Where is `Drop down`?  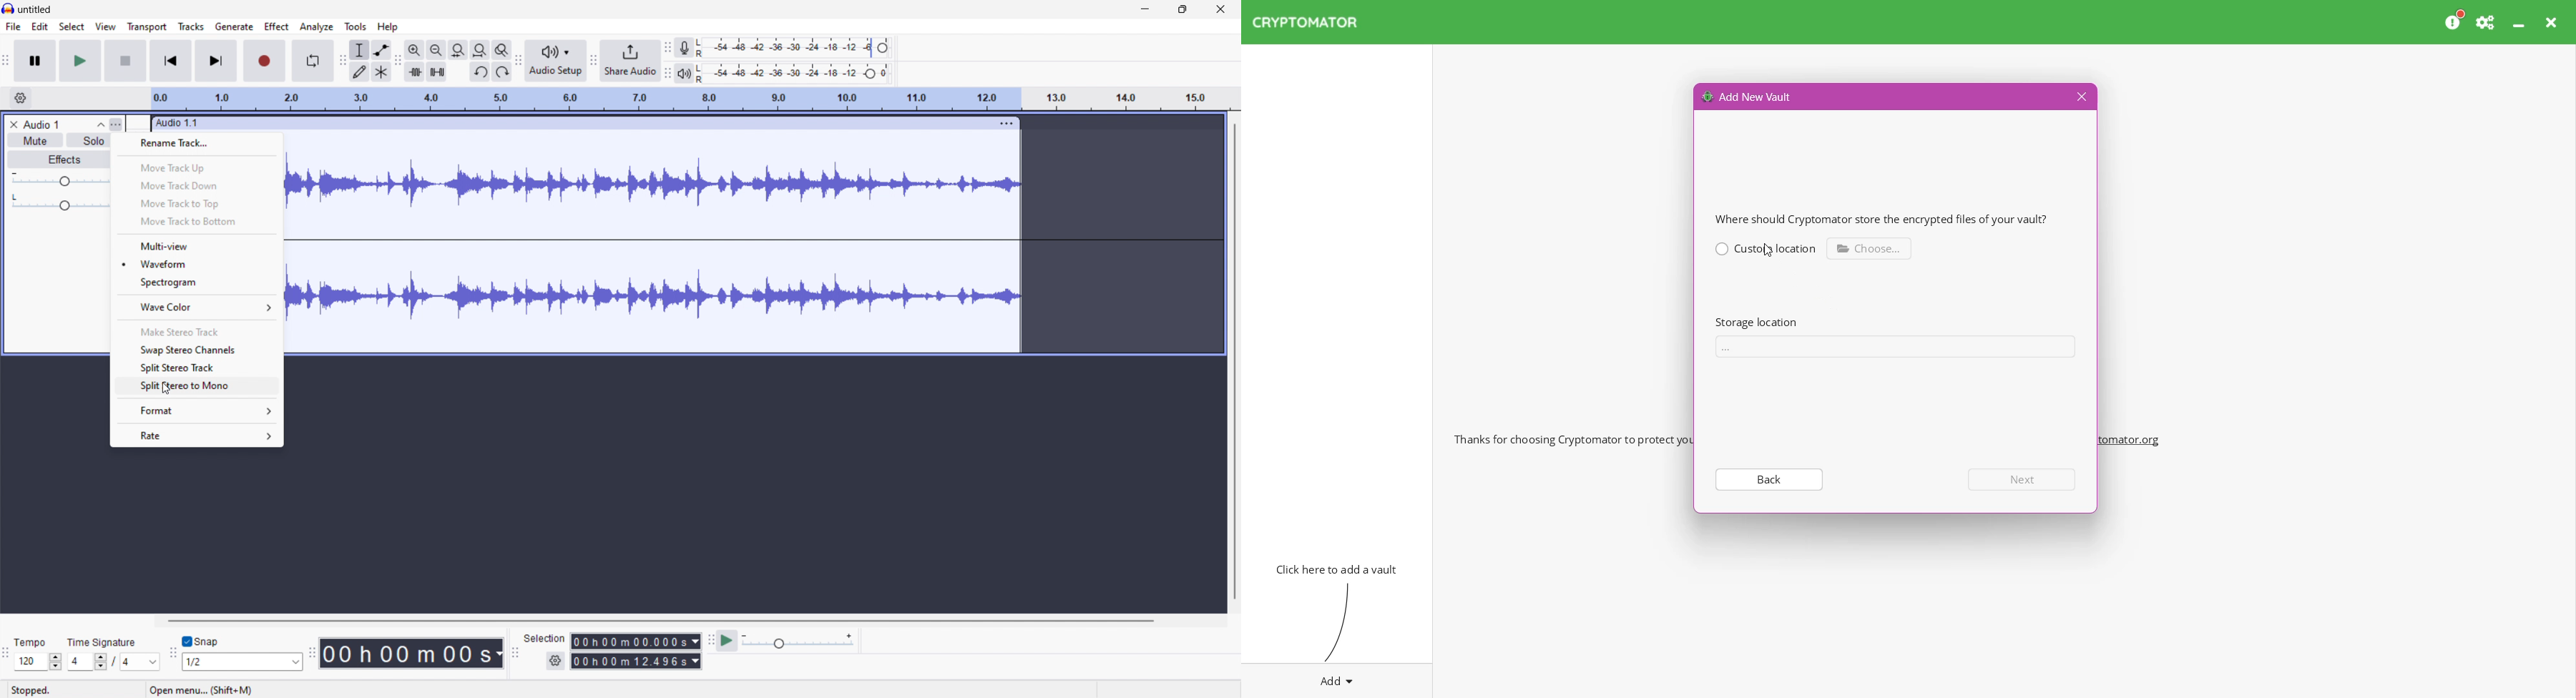 Drop down is located at coordinates (99, 662).